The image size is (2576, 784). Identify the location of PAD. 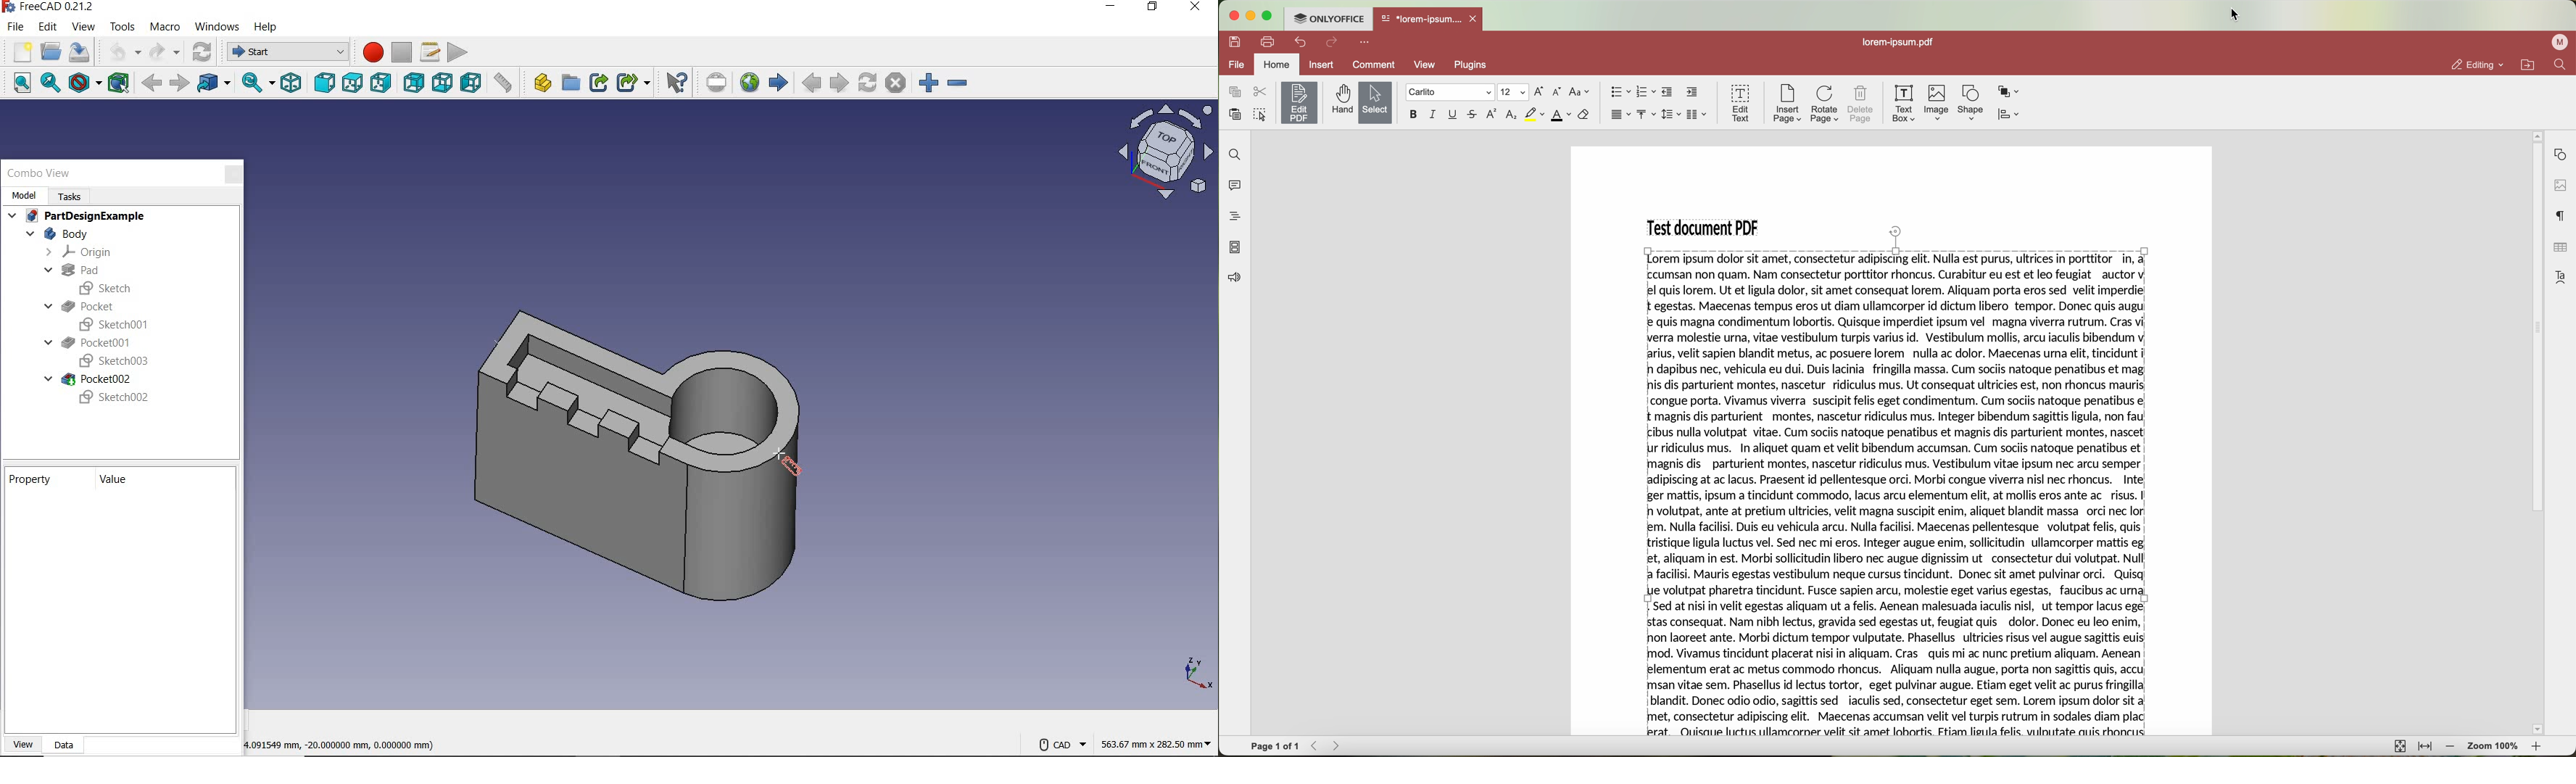
(70, 270).